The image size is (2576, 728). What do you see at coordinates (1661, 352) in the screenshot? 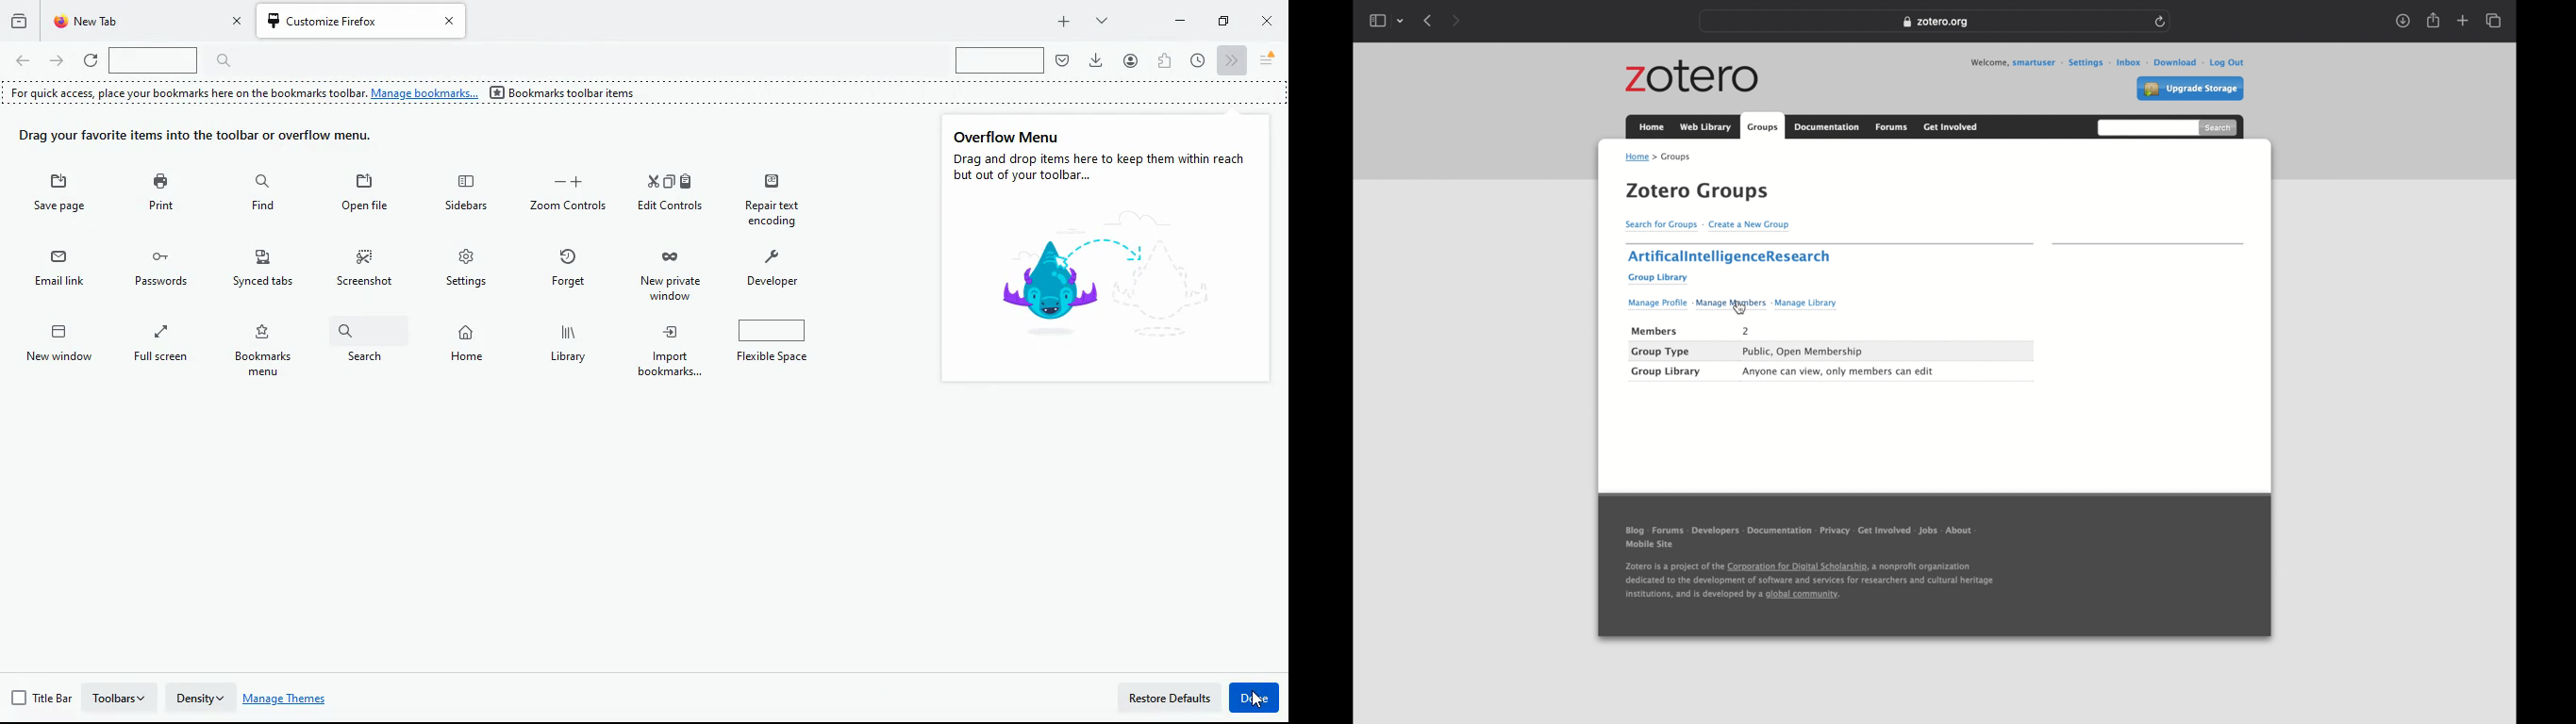
I see `group type` at bounding box center [1661, 352].